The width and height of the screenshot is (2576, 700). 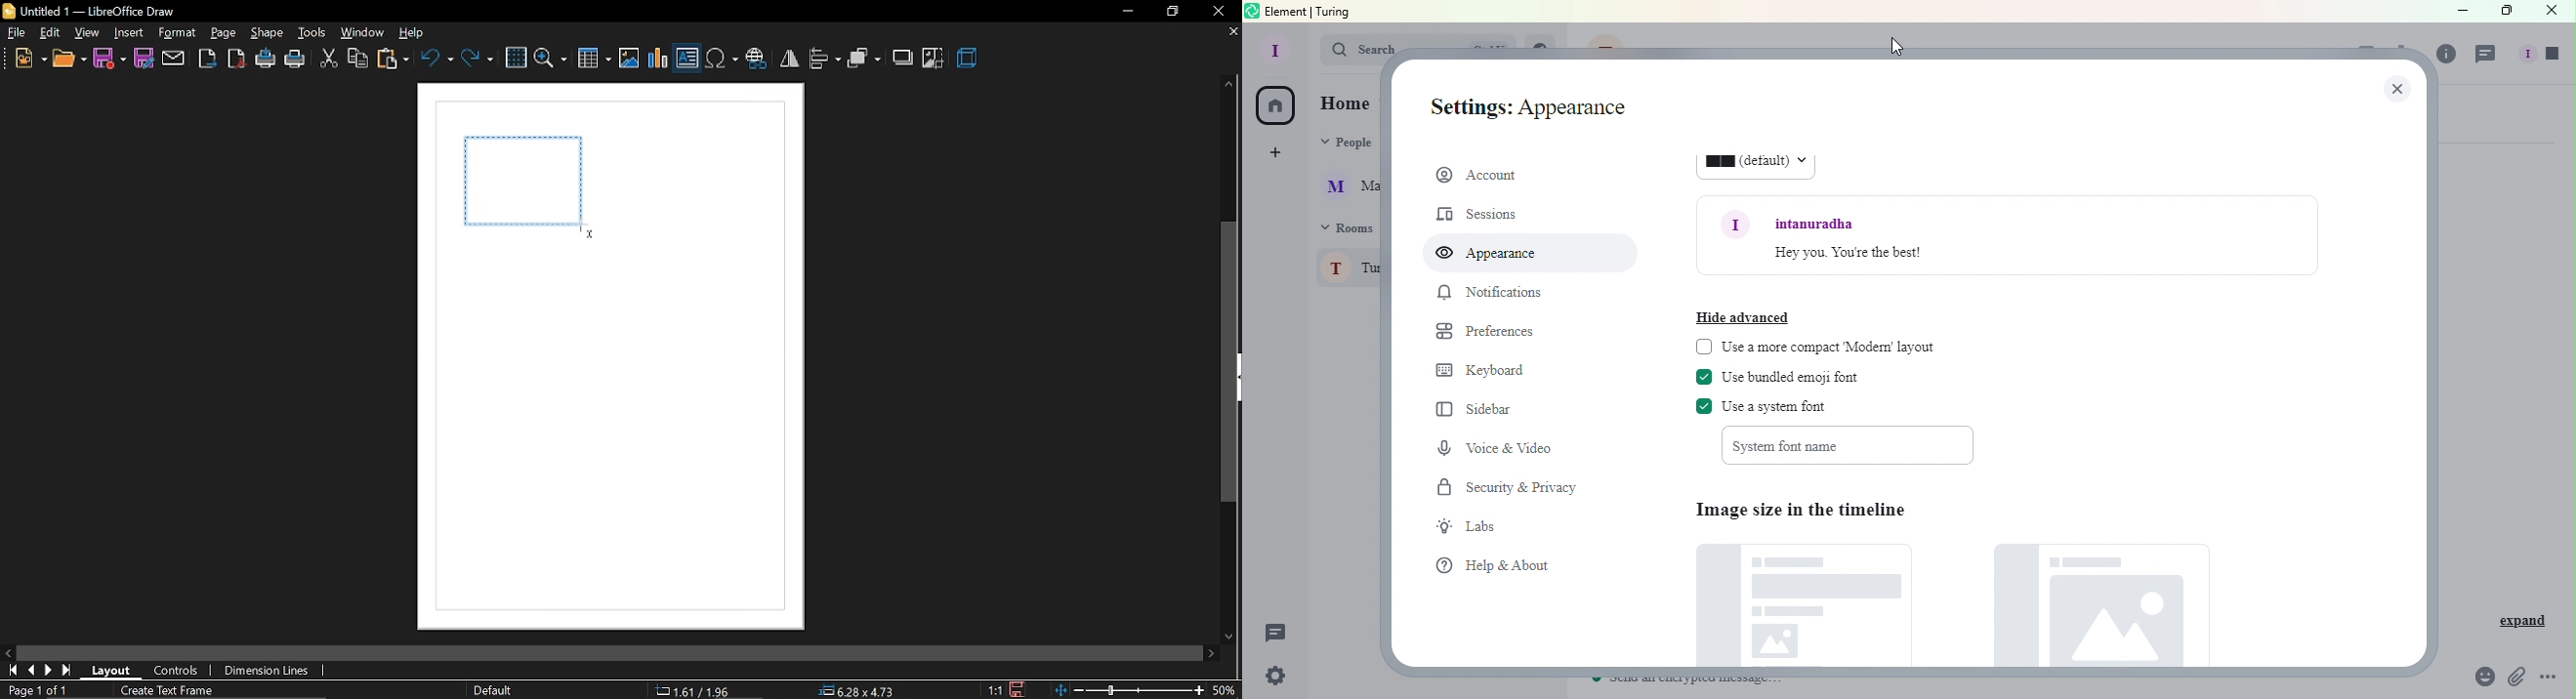 I want to click on tools, so click(x=313, y=34).